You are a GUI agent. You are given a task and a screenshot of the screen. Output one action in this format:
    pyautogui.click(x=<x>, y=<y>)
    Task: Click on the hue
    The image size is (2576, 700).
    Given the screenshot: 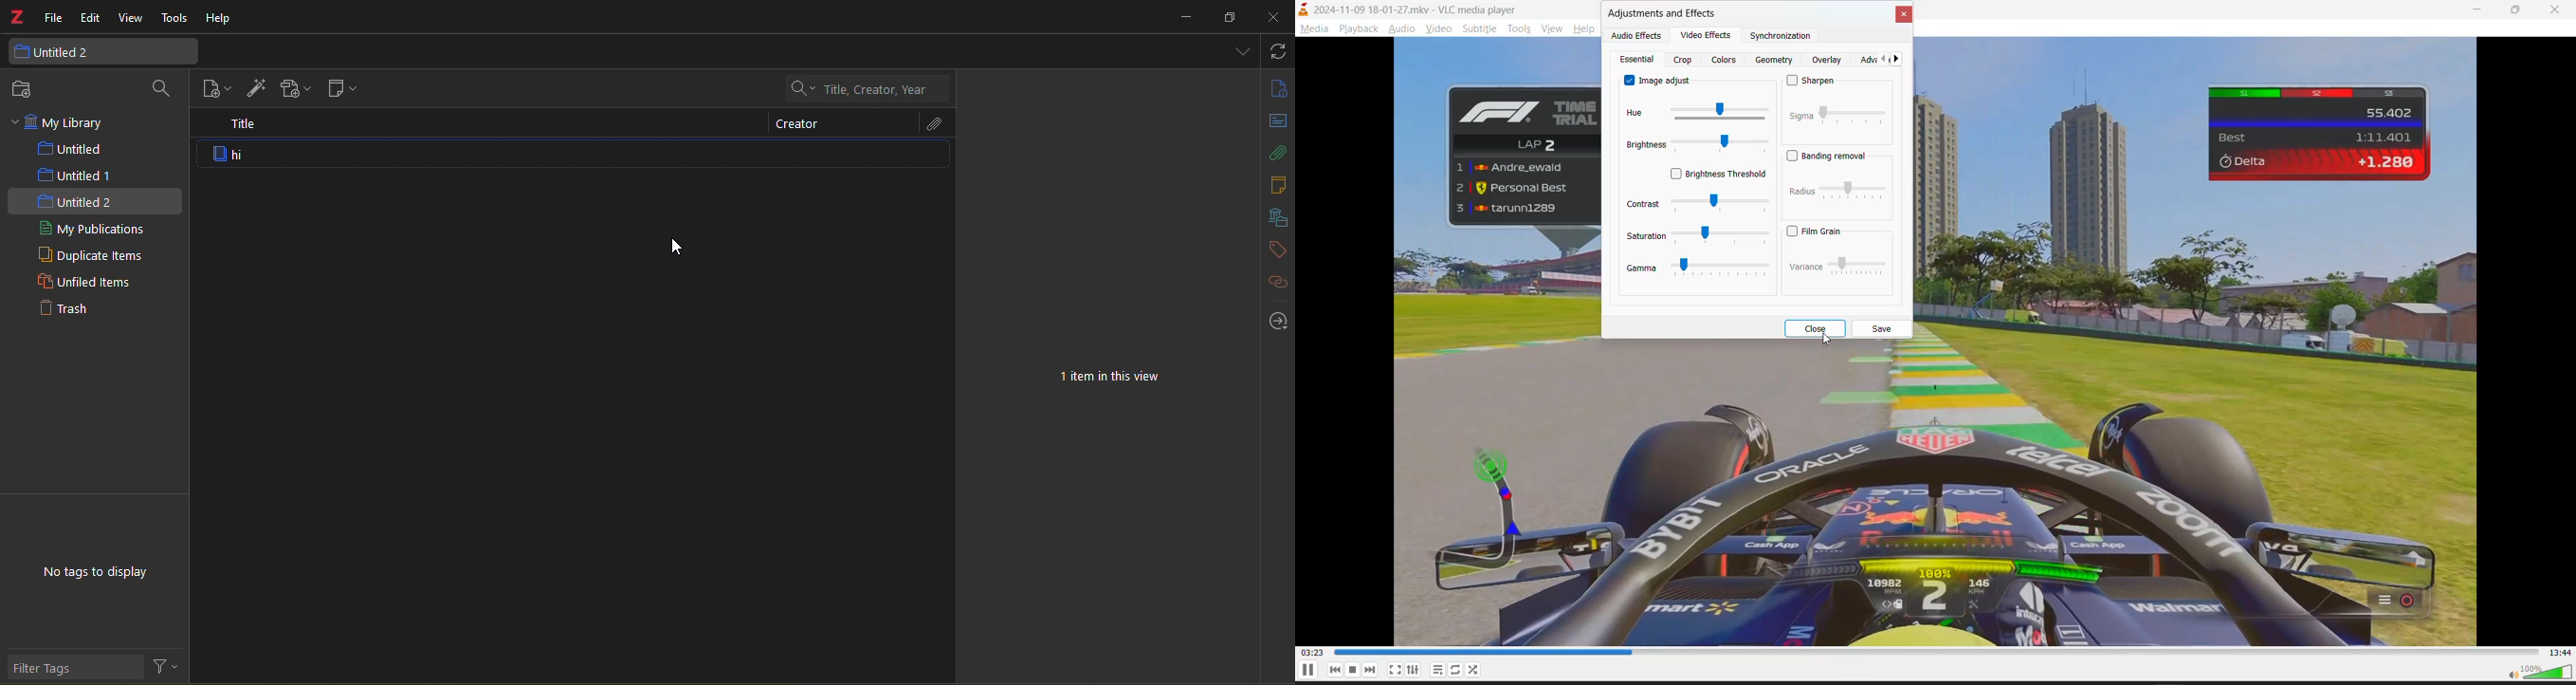 What is the action you would take?
    pyautogui.click(x=1637, y=113)
    